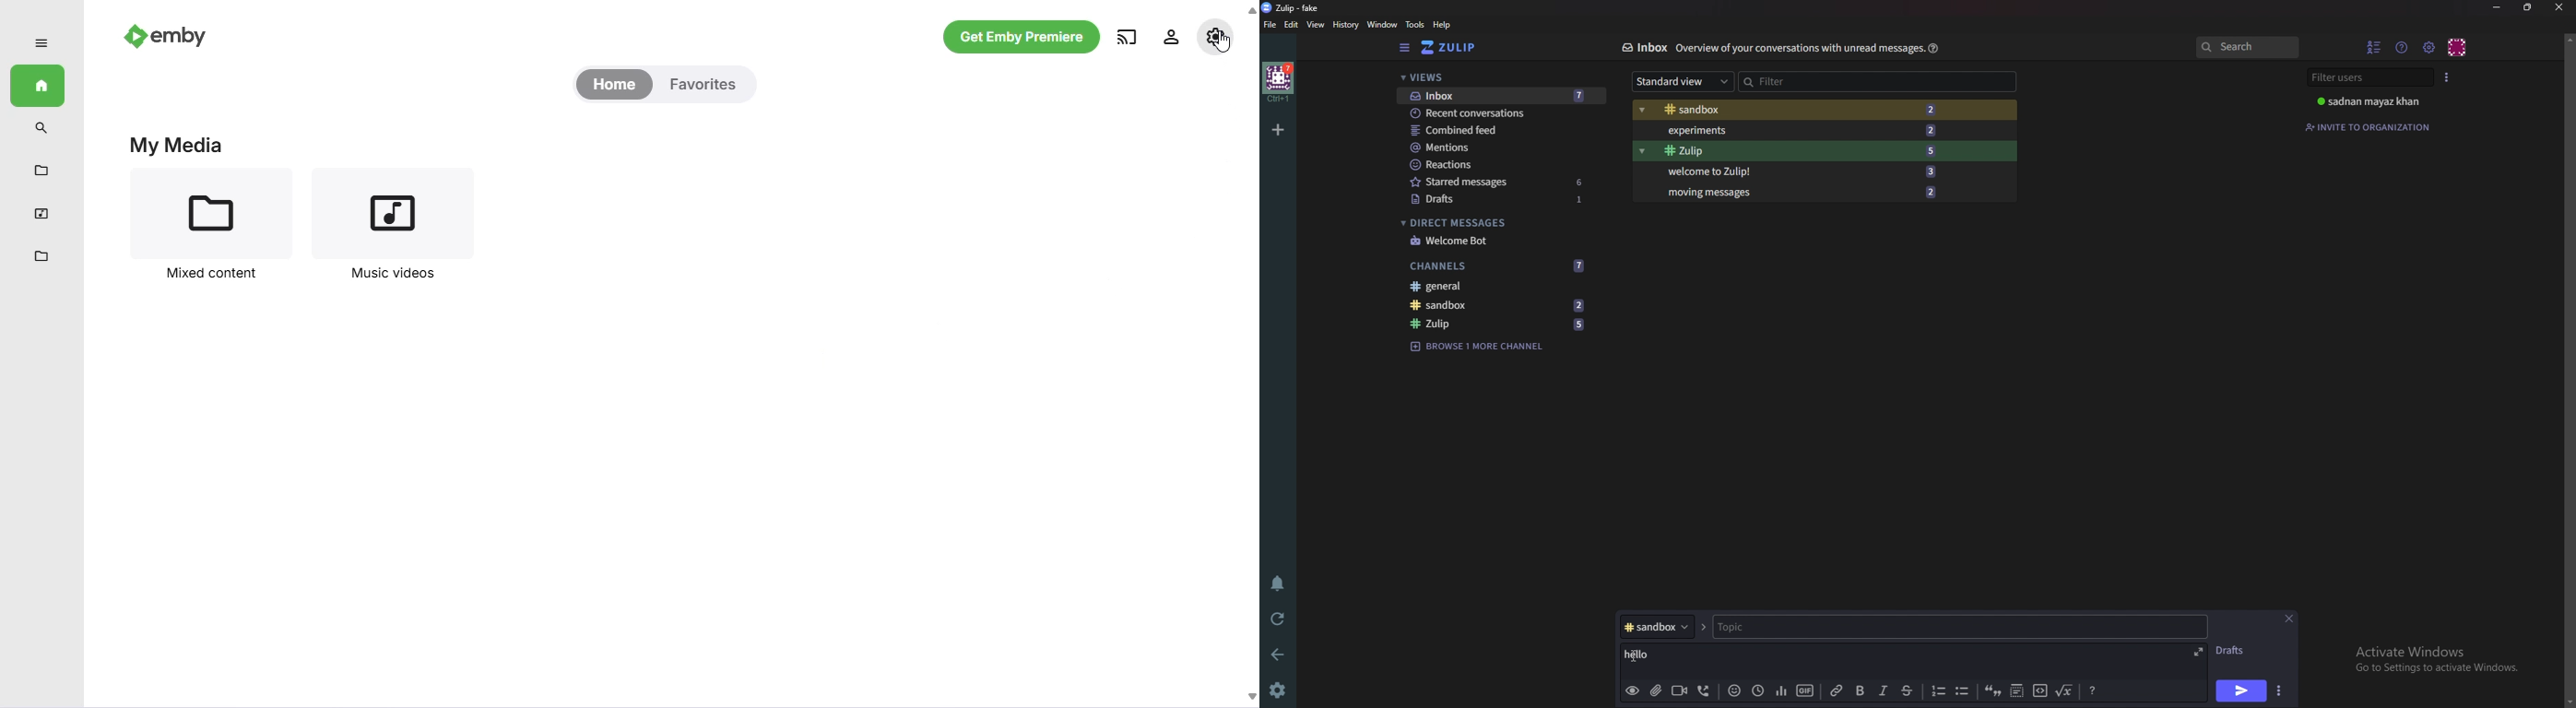 Image resolution: width=2576 pixels, height=728 pixels. What do you see at coordinates (2569, 368) in the screenshot?
I see `scroll bar` at bounding box center [2569, 368].